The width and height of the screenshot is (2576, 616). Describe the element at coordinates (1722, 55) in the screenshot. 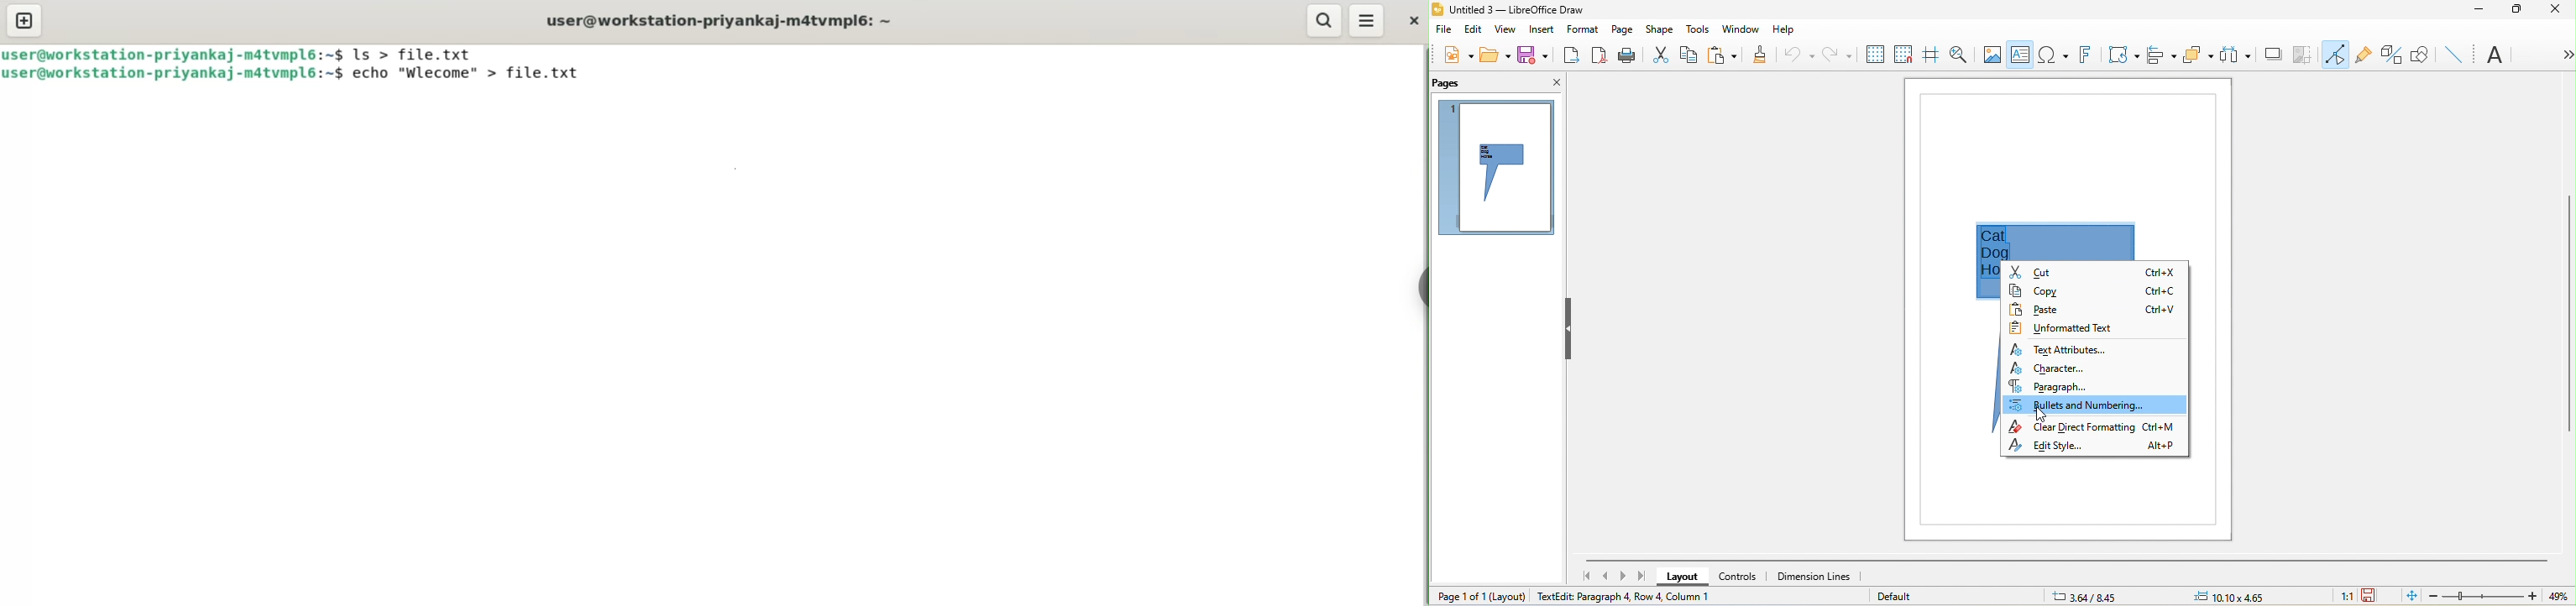

I see `paste` at that location.